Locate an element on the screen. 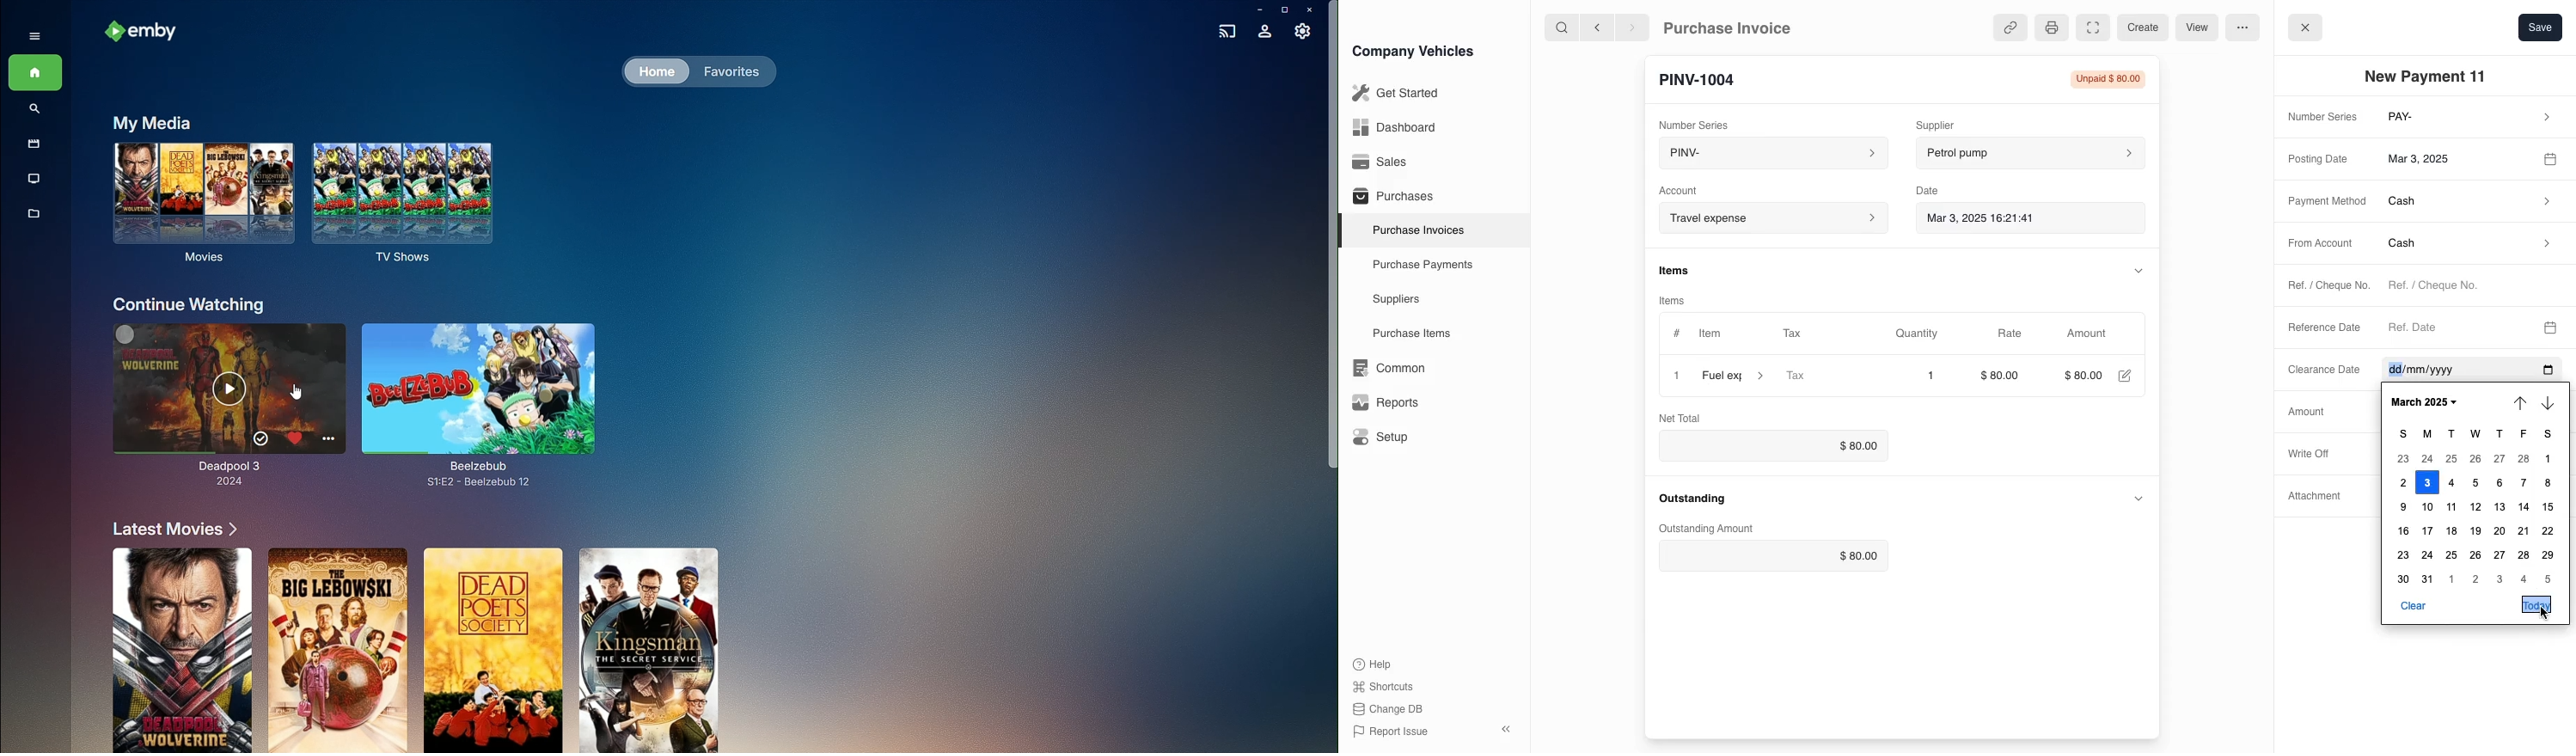  Sales is located at coordinates (1380, 162).